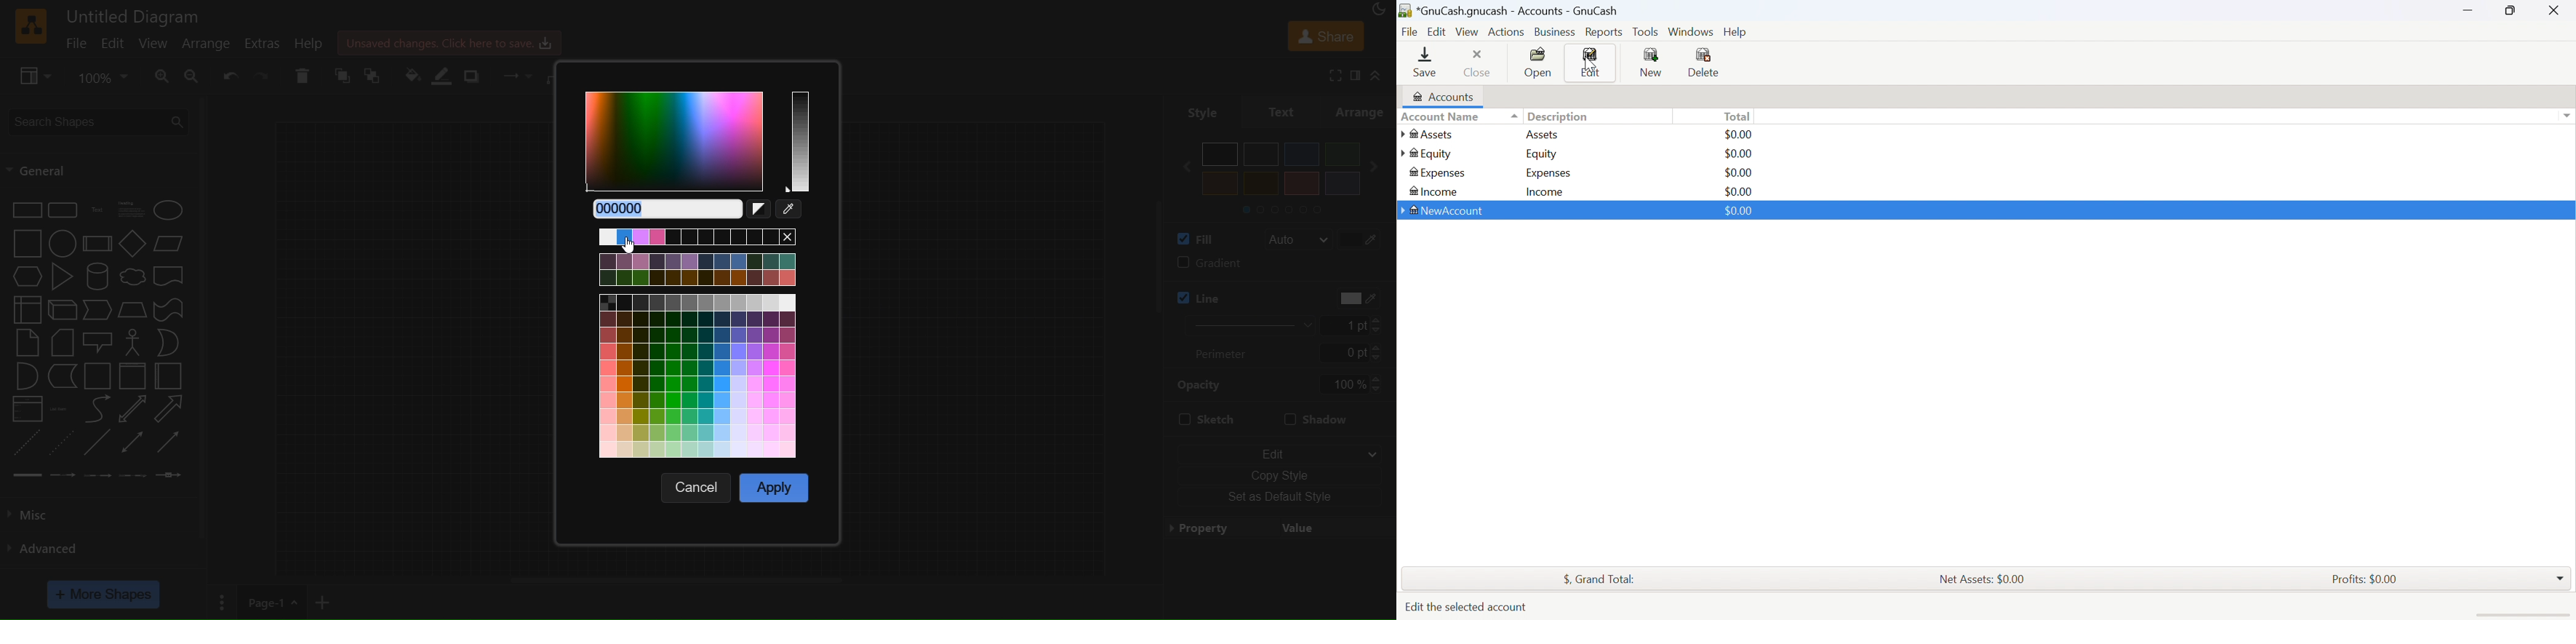 The height and width of the screenshot is (644, 2576). Describe the element at coordinates (29, 276) in the screenshot. I see `hexagon` at that location.